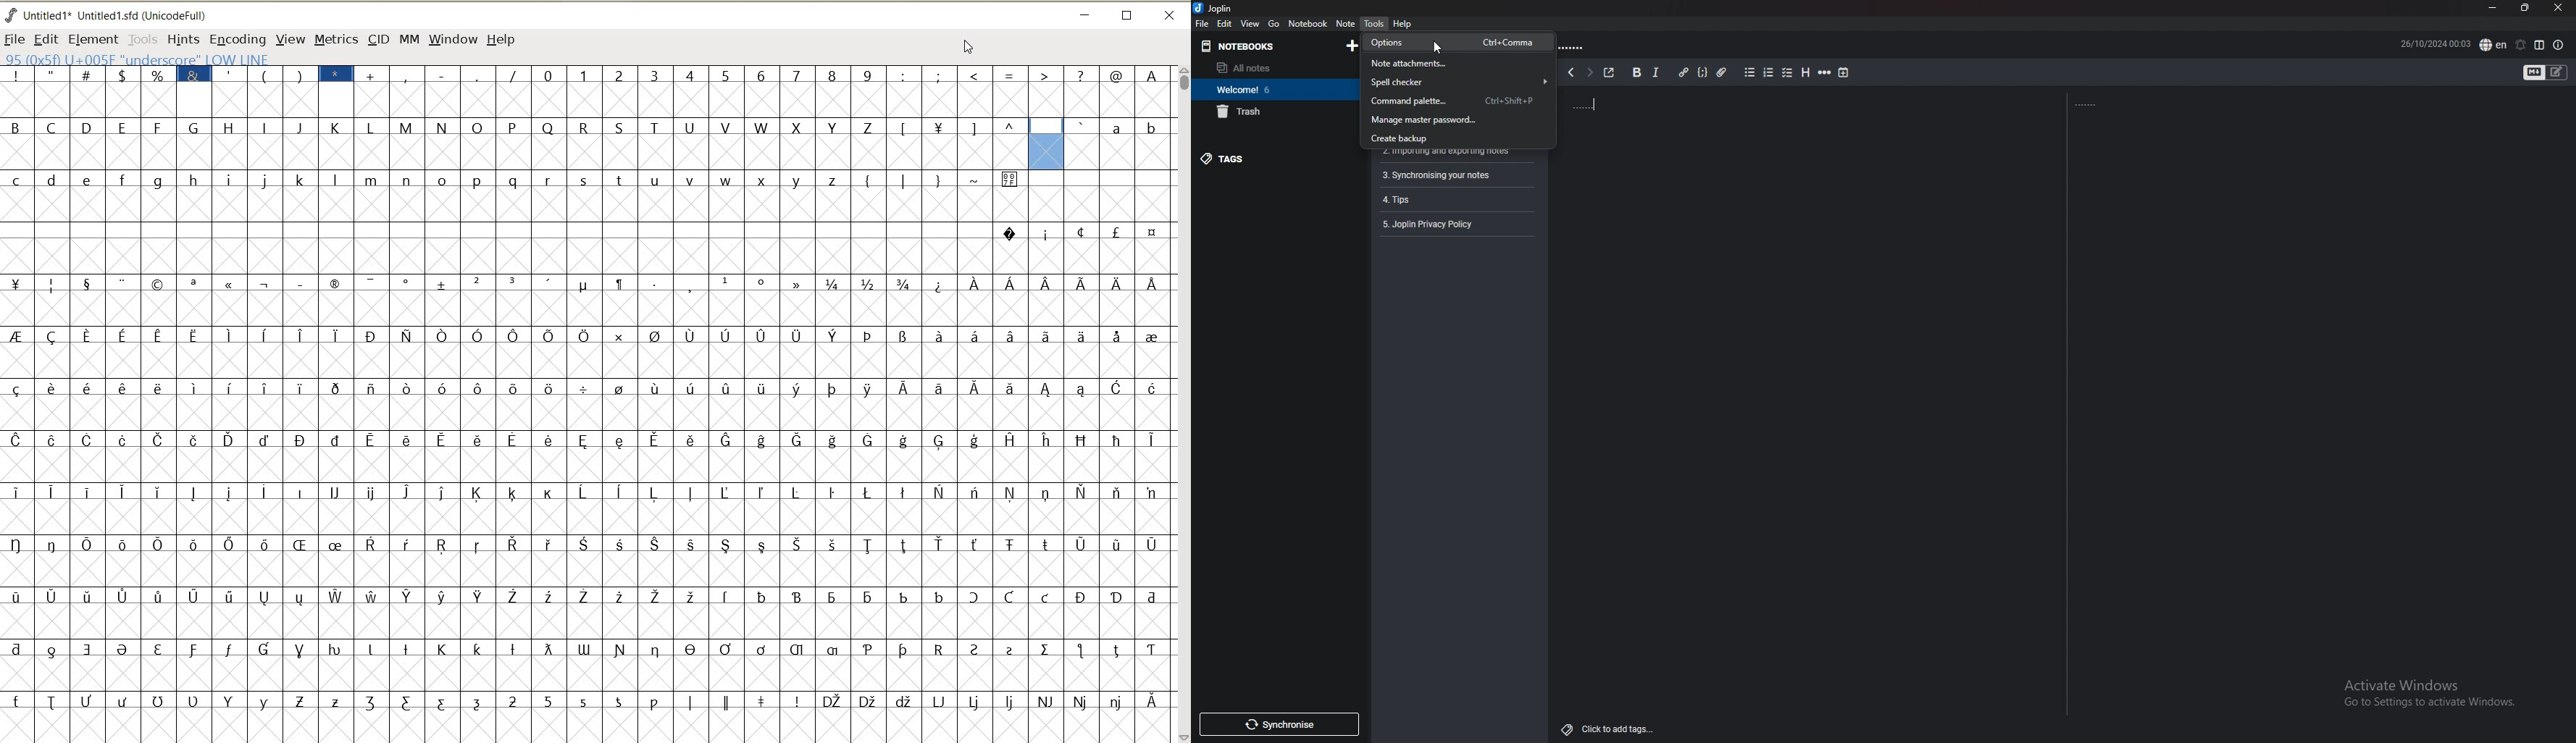 The width and height of the screenshot is (2576, 756). I want to click on minimize, so click(2491, 6).